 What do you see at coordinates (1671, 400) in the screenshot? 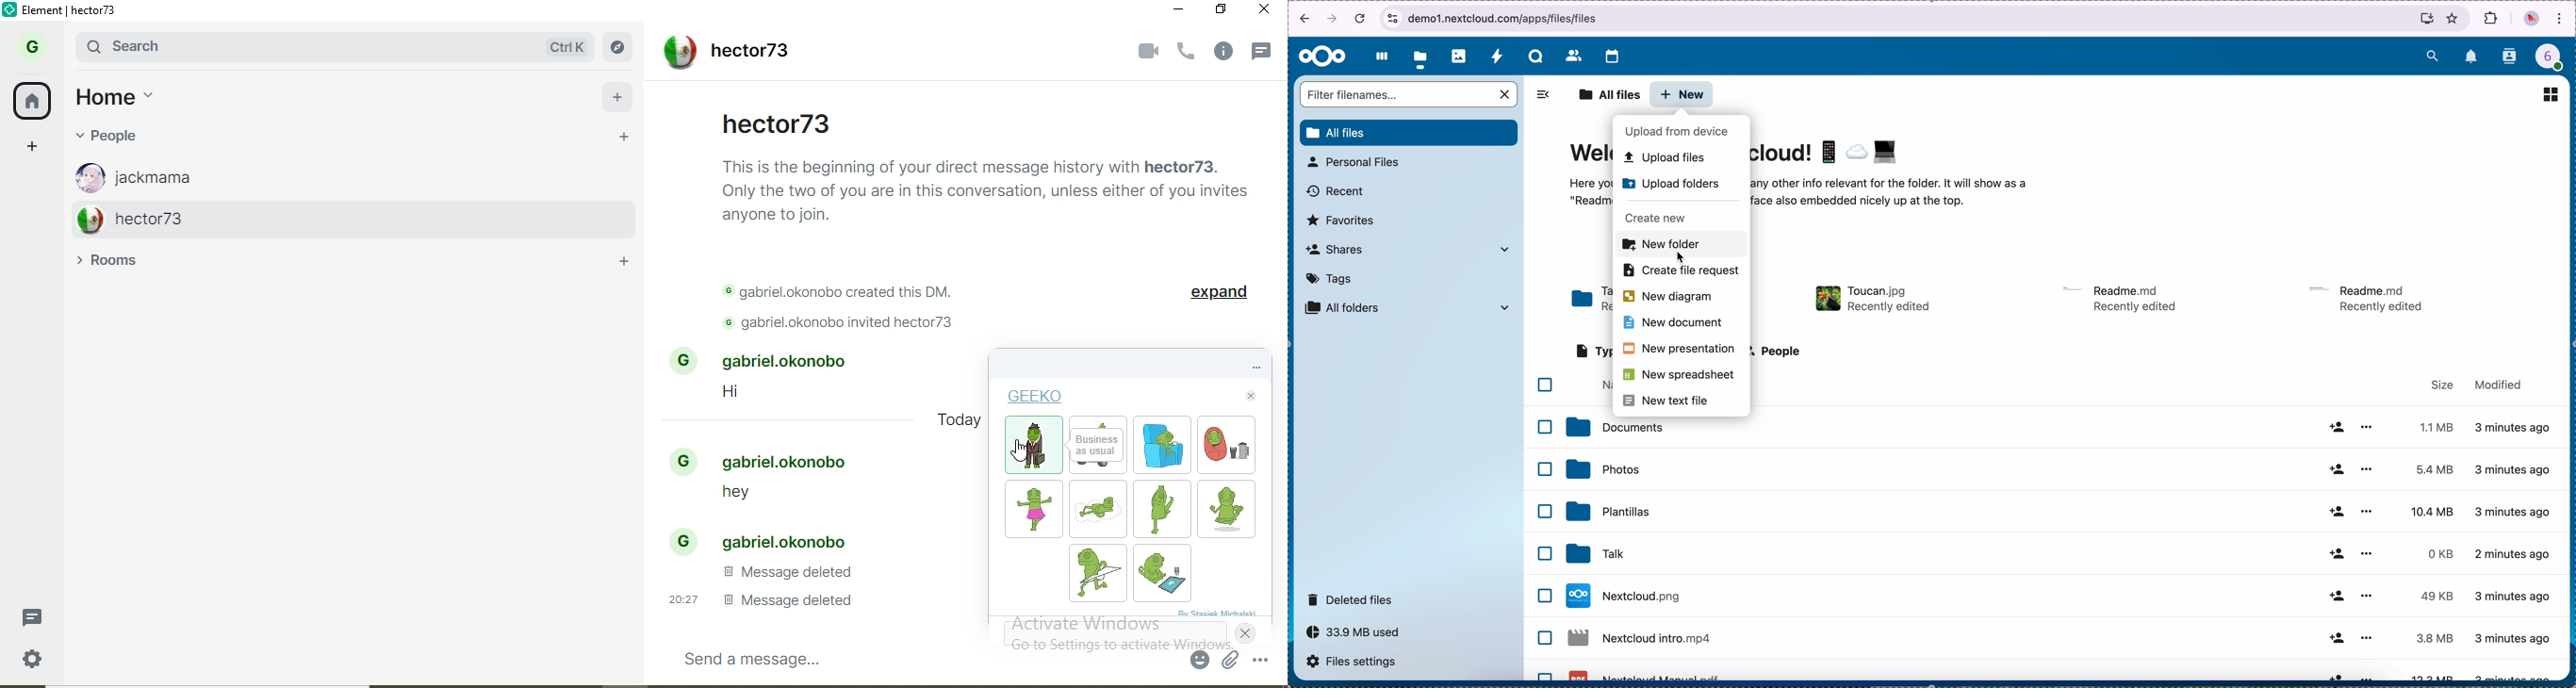
I see `new text file` at bounding box center [1671, 400].